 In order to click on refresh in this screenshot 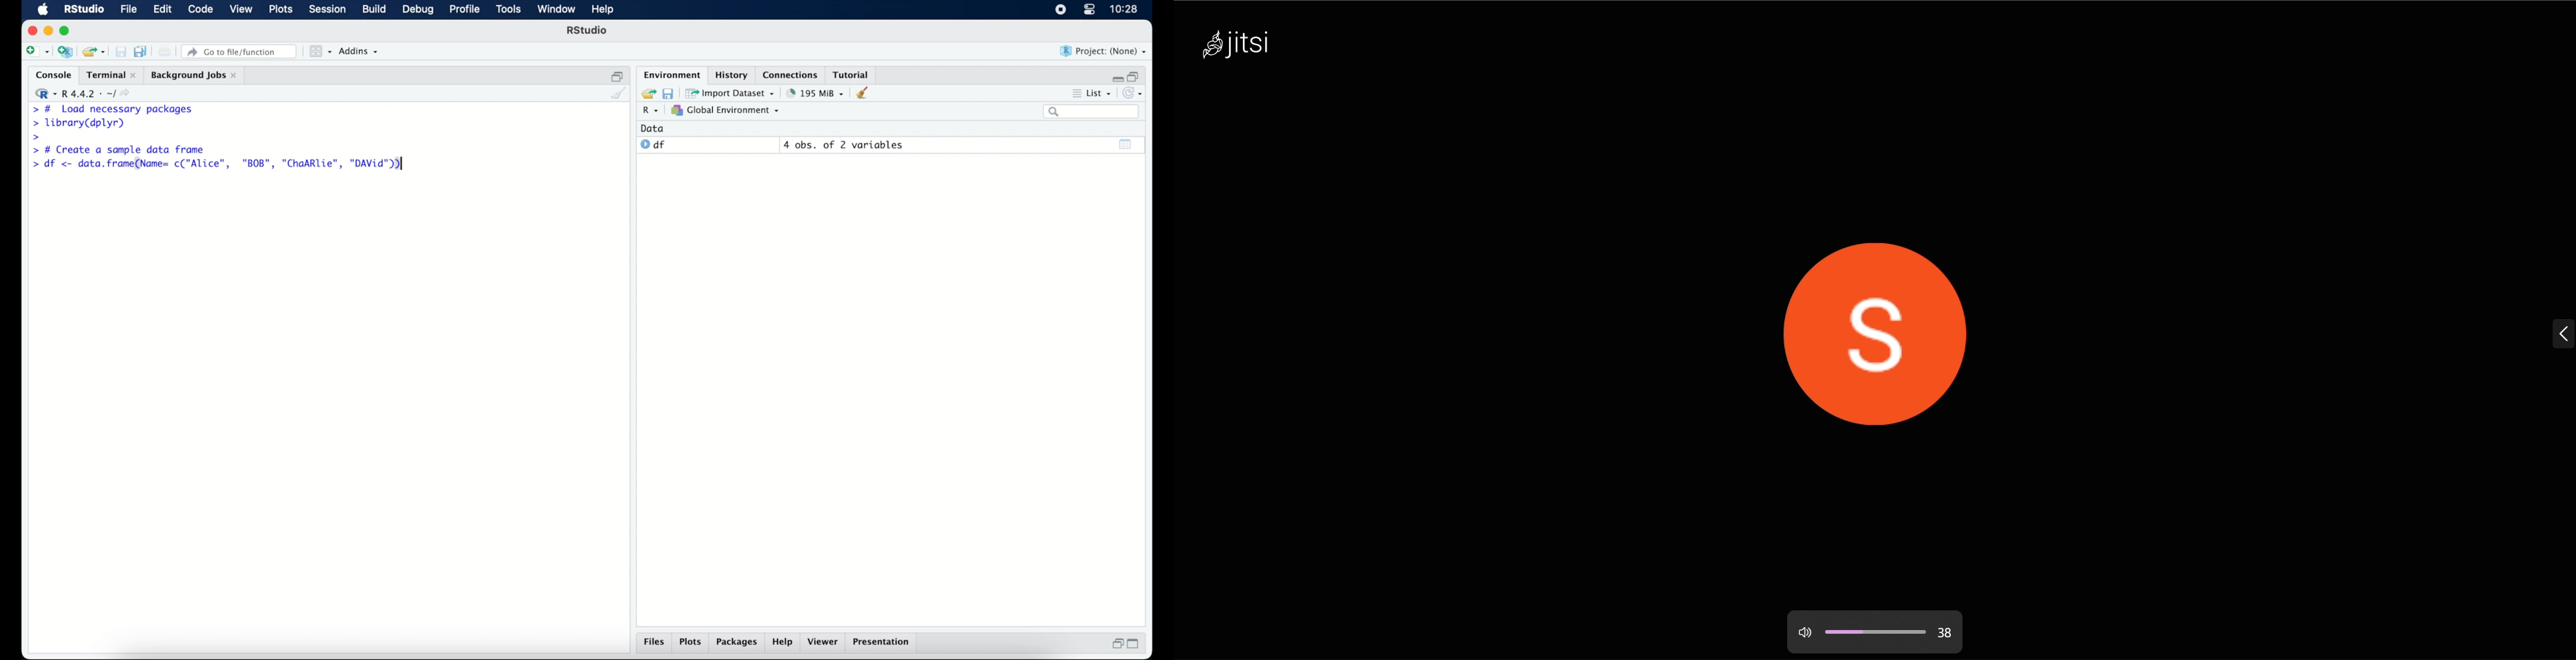, I will do `click(1135, 94)`.